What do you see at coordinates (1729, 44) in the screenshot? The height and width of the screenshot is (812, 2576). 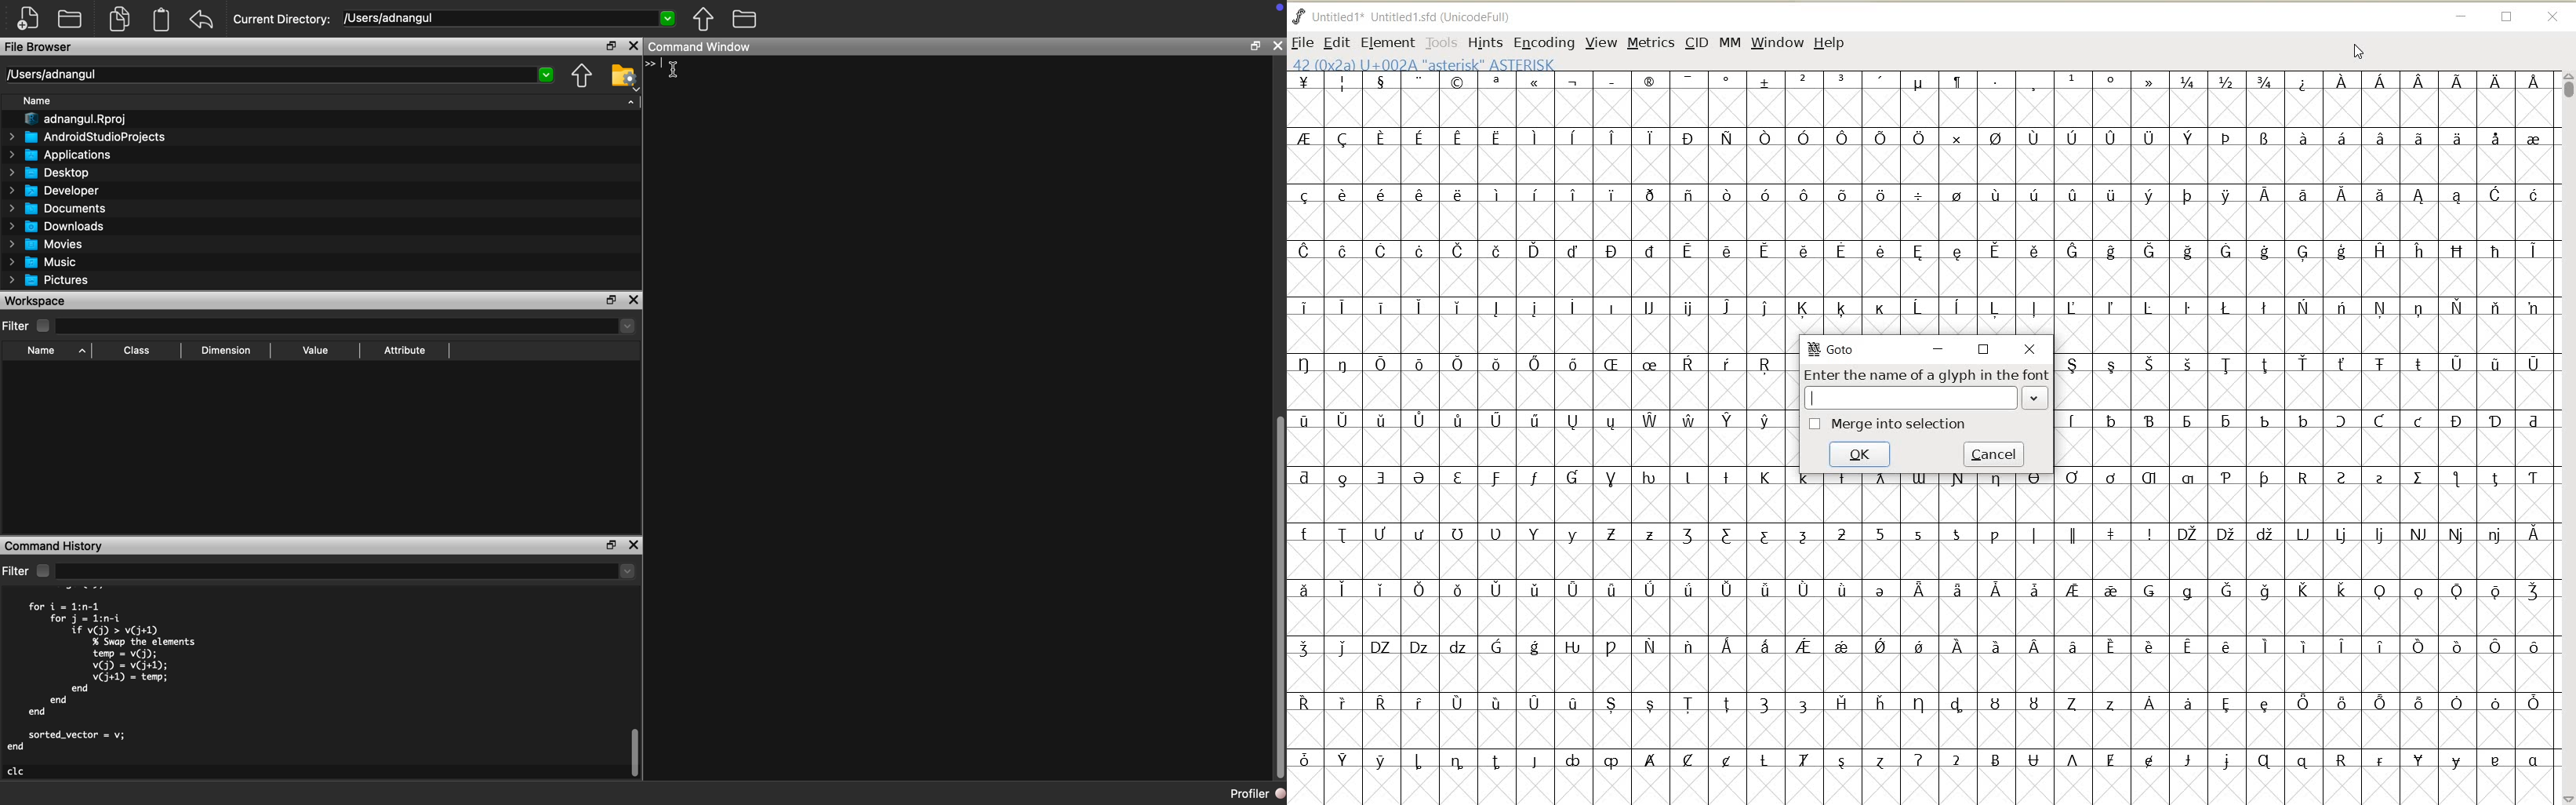 I see `MM` at bounding box center [1729, 44].